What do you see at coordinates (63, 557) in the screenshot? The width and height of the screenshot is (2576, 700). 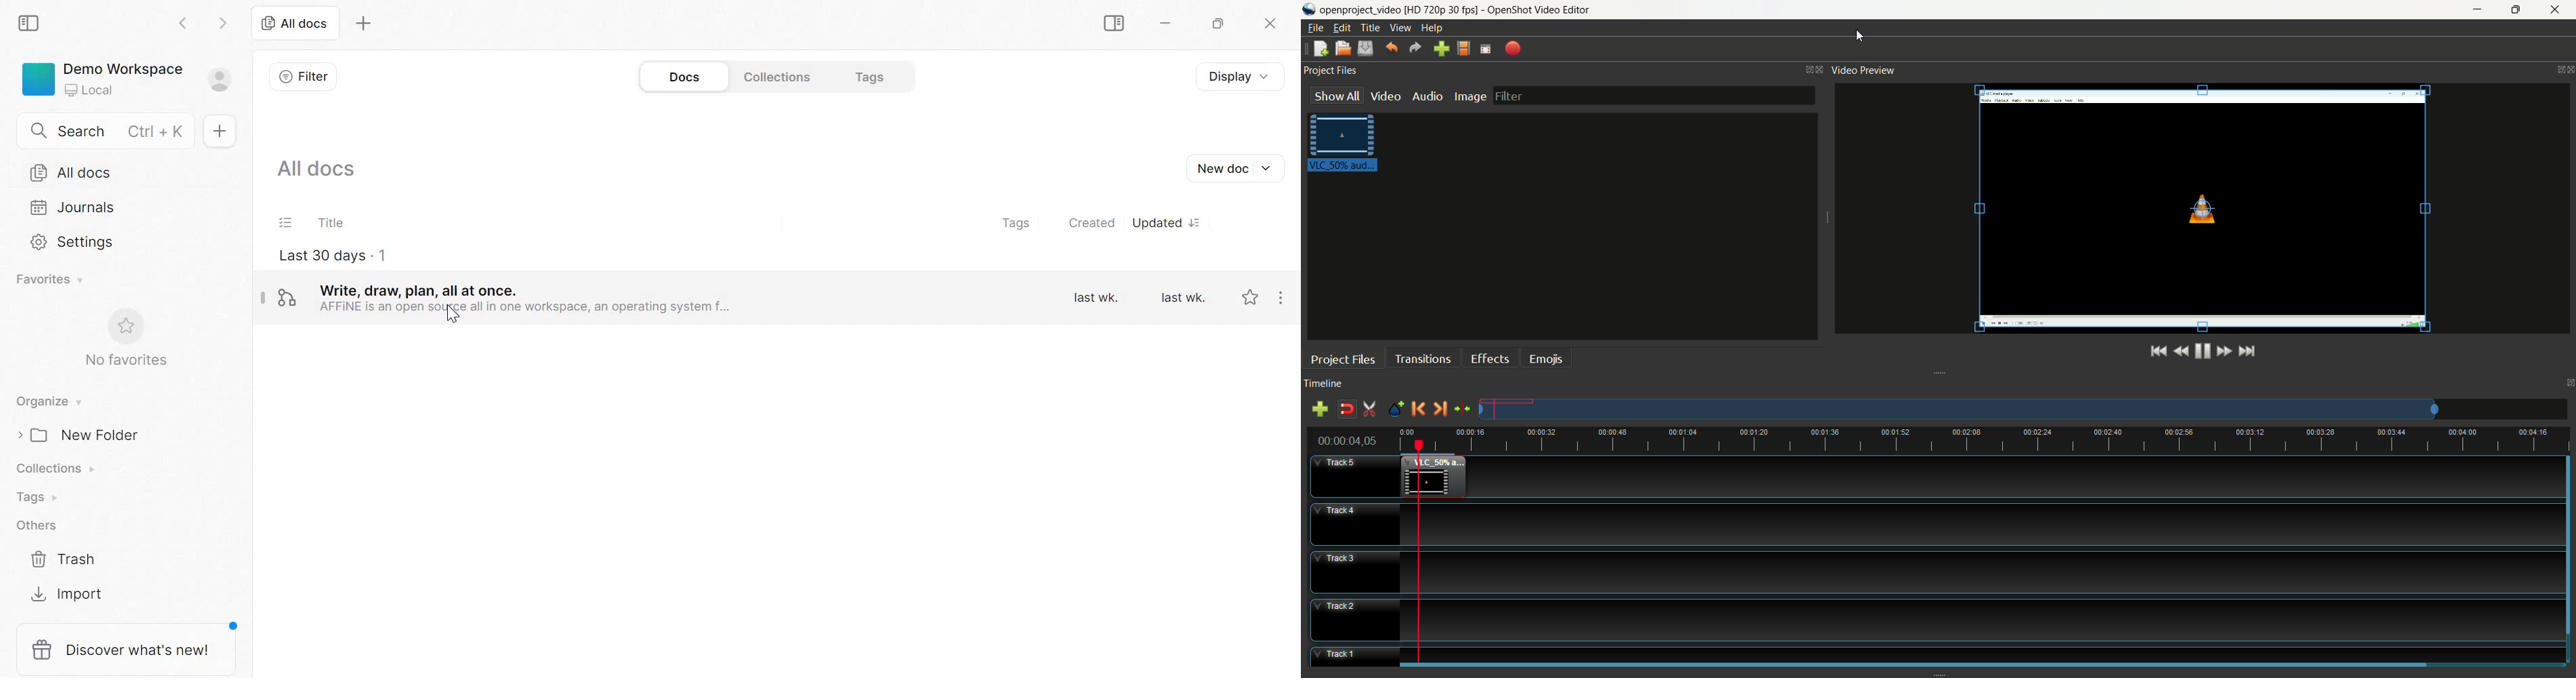 I see `Trash` at bounding box center [63, 557].